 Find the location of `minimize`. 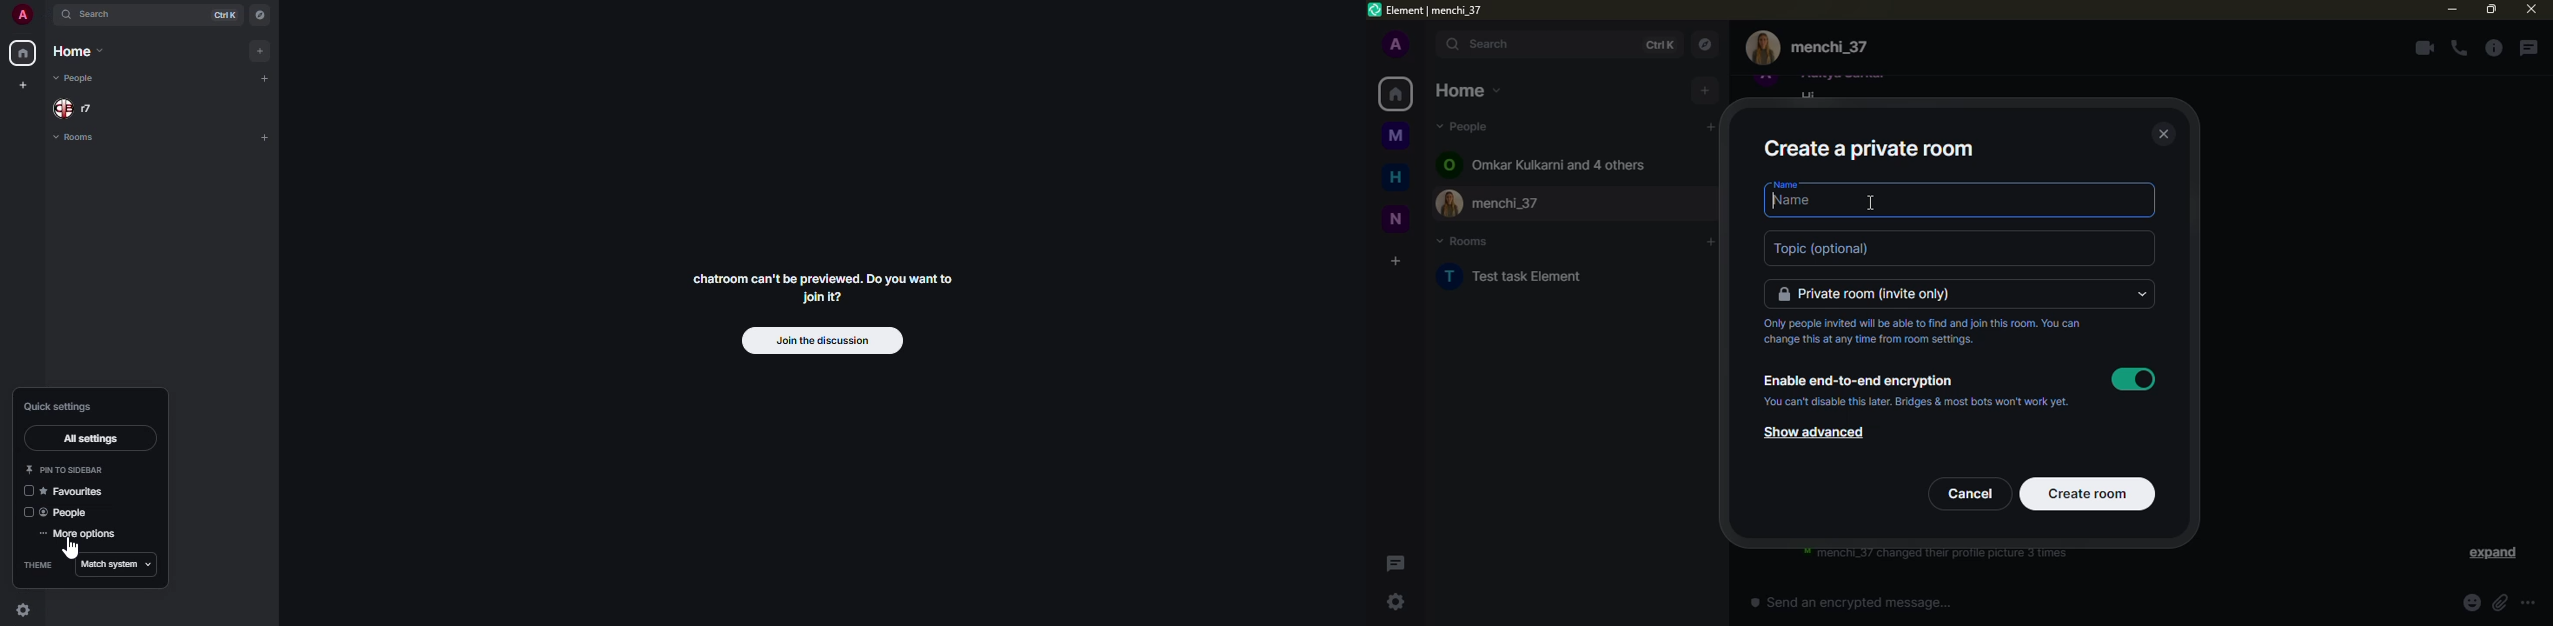

minimize is located at coordinates (2453, 9).